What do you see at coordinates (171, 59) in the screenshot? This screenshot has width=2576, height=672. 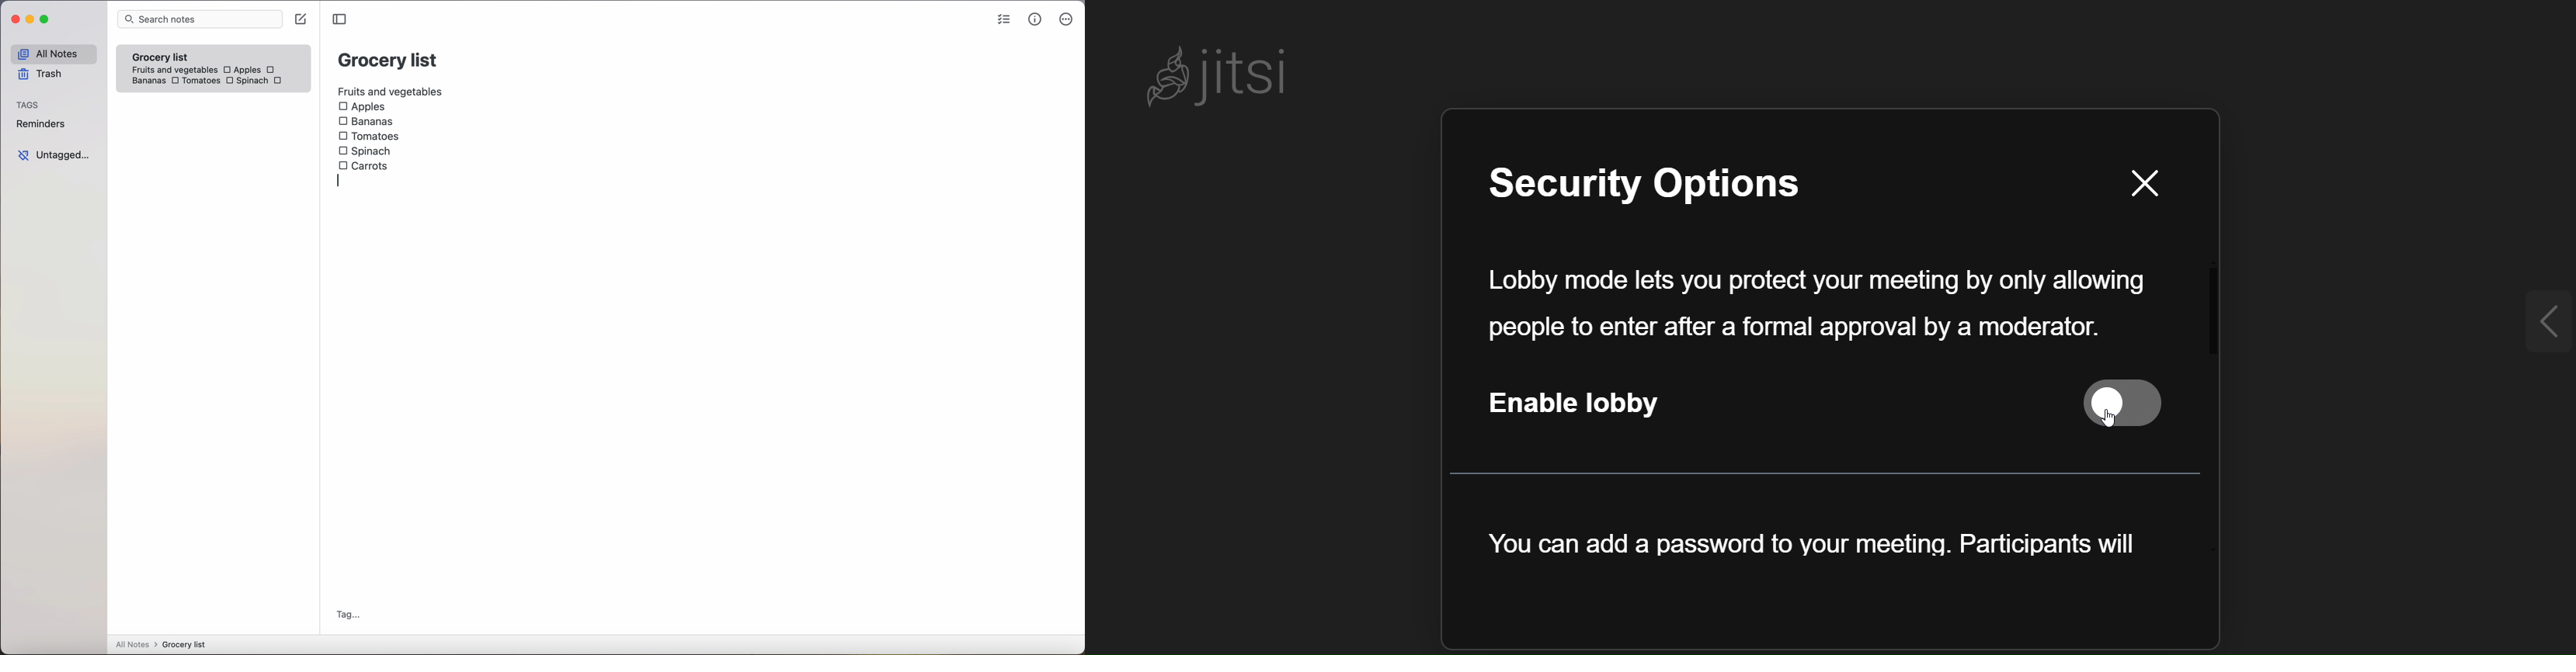 I see `grocery list note fruits and vegetables` at bounding box center [171, 59].